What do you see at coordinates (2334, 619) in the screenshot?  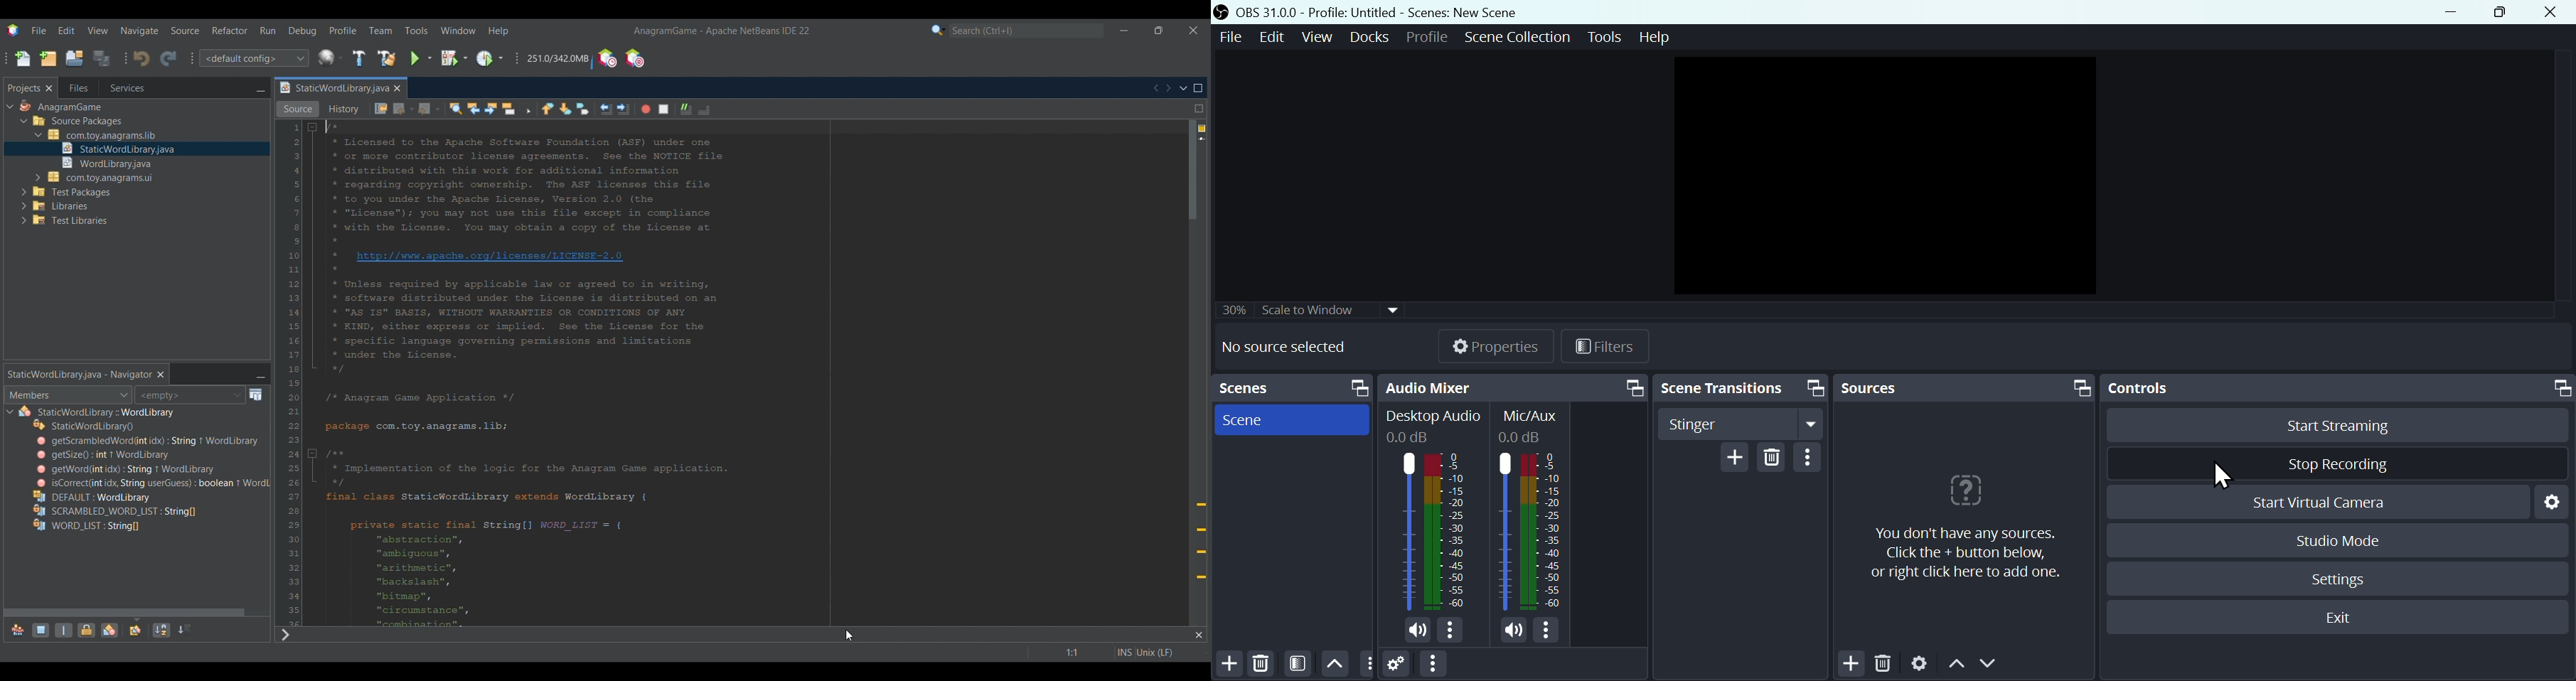 I see `Exit` at bounding box center [2334, 619].